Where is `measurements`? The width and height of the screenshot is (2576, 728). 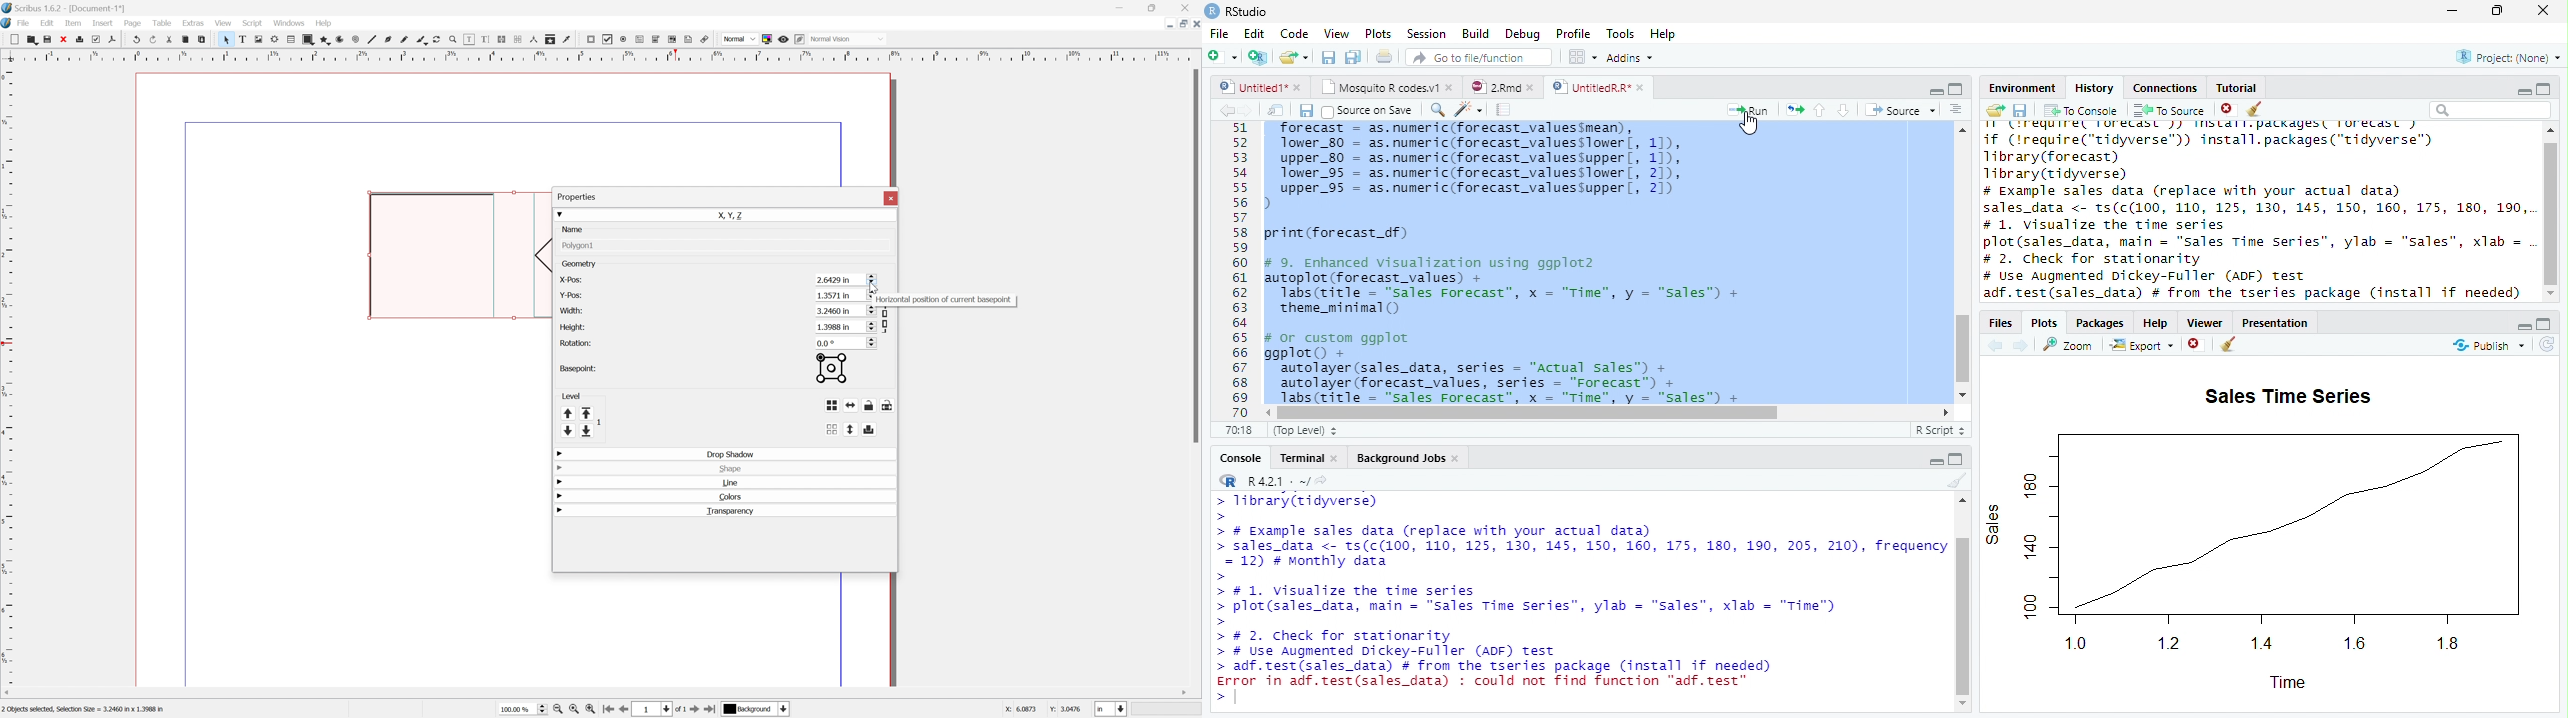 measurements is located at coordinates (533, 39).